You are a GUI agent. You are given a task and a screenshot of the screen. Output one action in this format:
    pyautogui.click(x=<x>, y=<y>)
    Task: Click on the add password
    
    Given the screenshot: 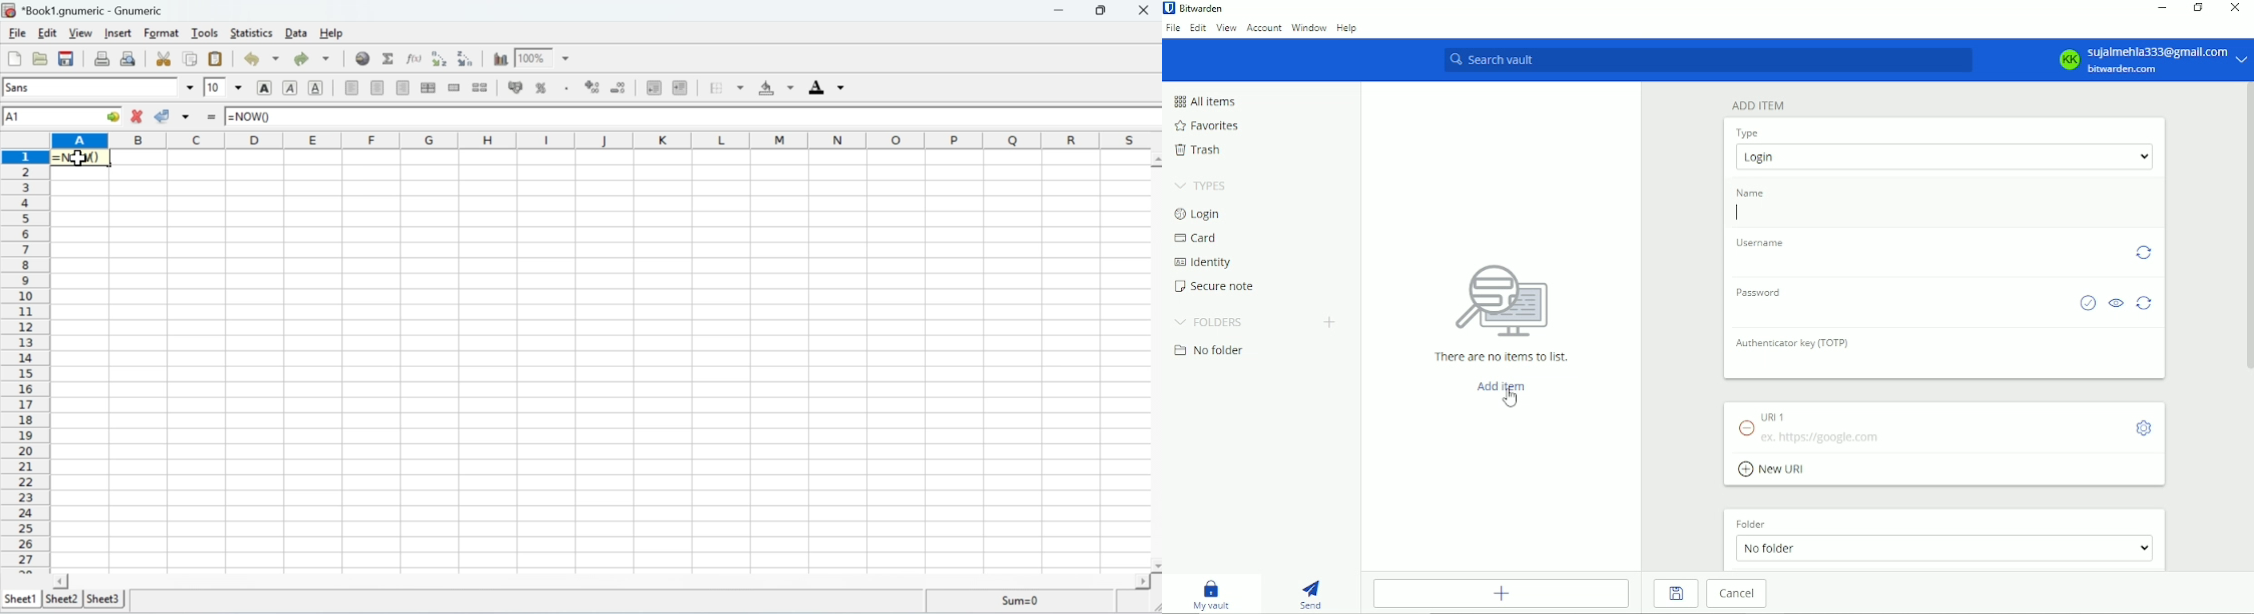 What is the action you would take?
    pyautogui.click(x=1898, y=311)
    